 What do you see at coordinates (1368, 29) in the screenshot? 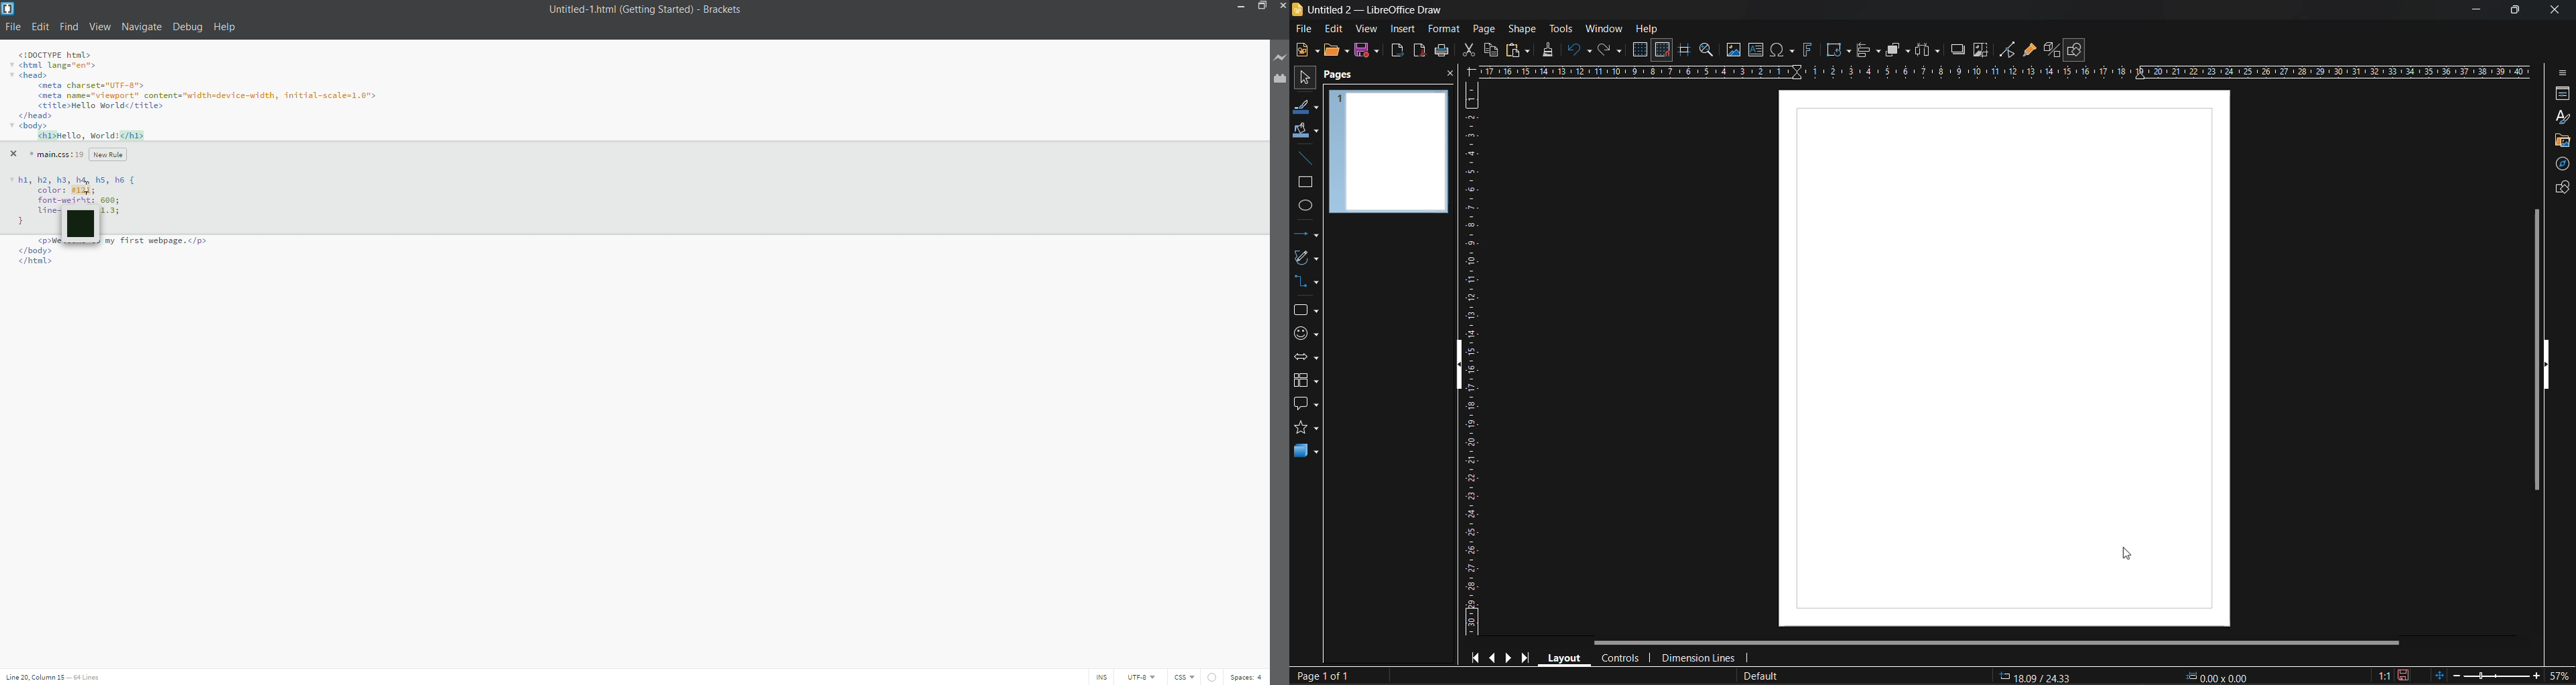
I see `view` at bounding box center [1368, 29].